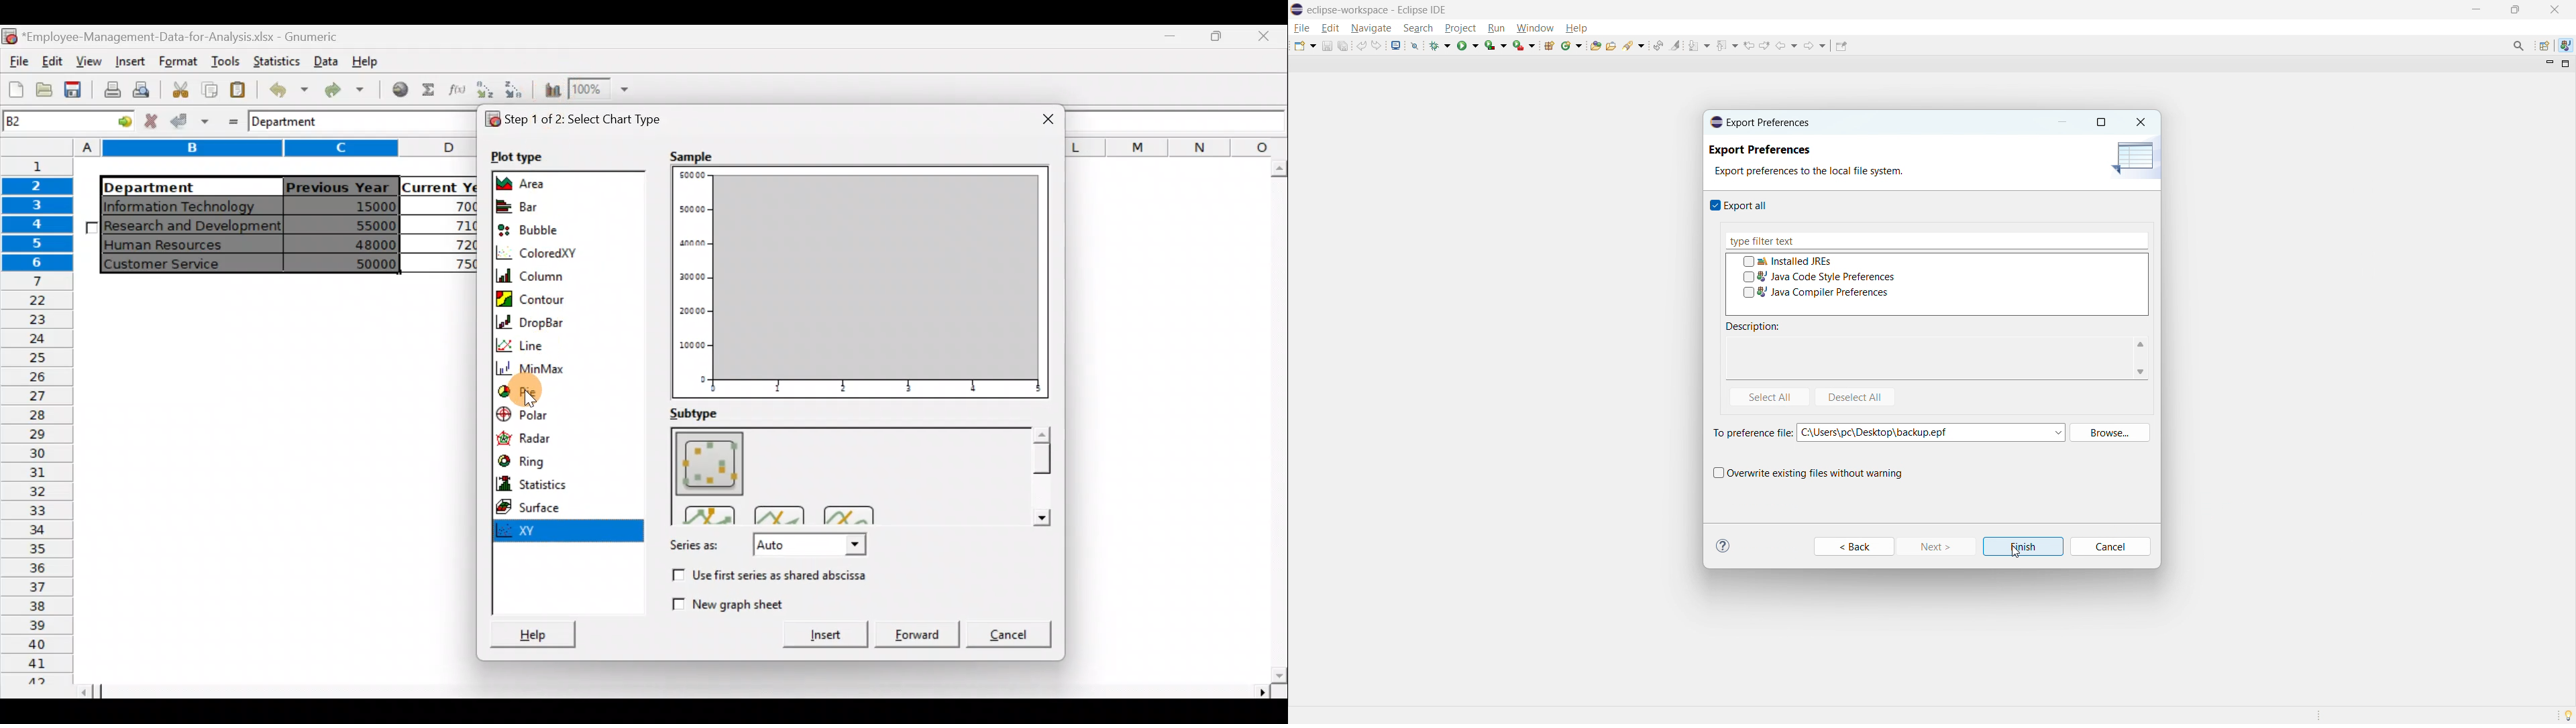 The image size is (2576, 728). I want to click on Rows, so click(40, 420).